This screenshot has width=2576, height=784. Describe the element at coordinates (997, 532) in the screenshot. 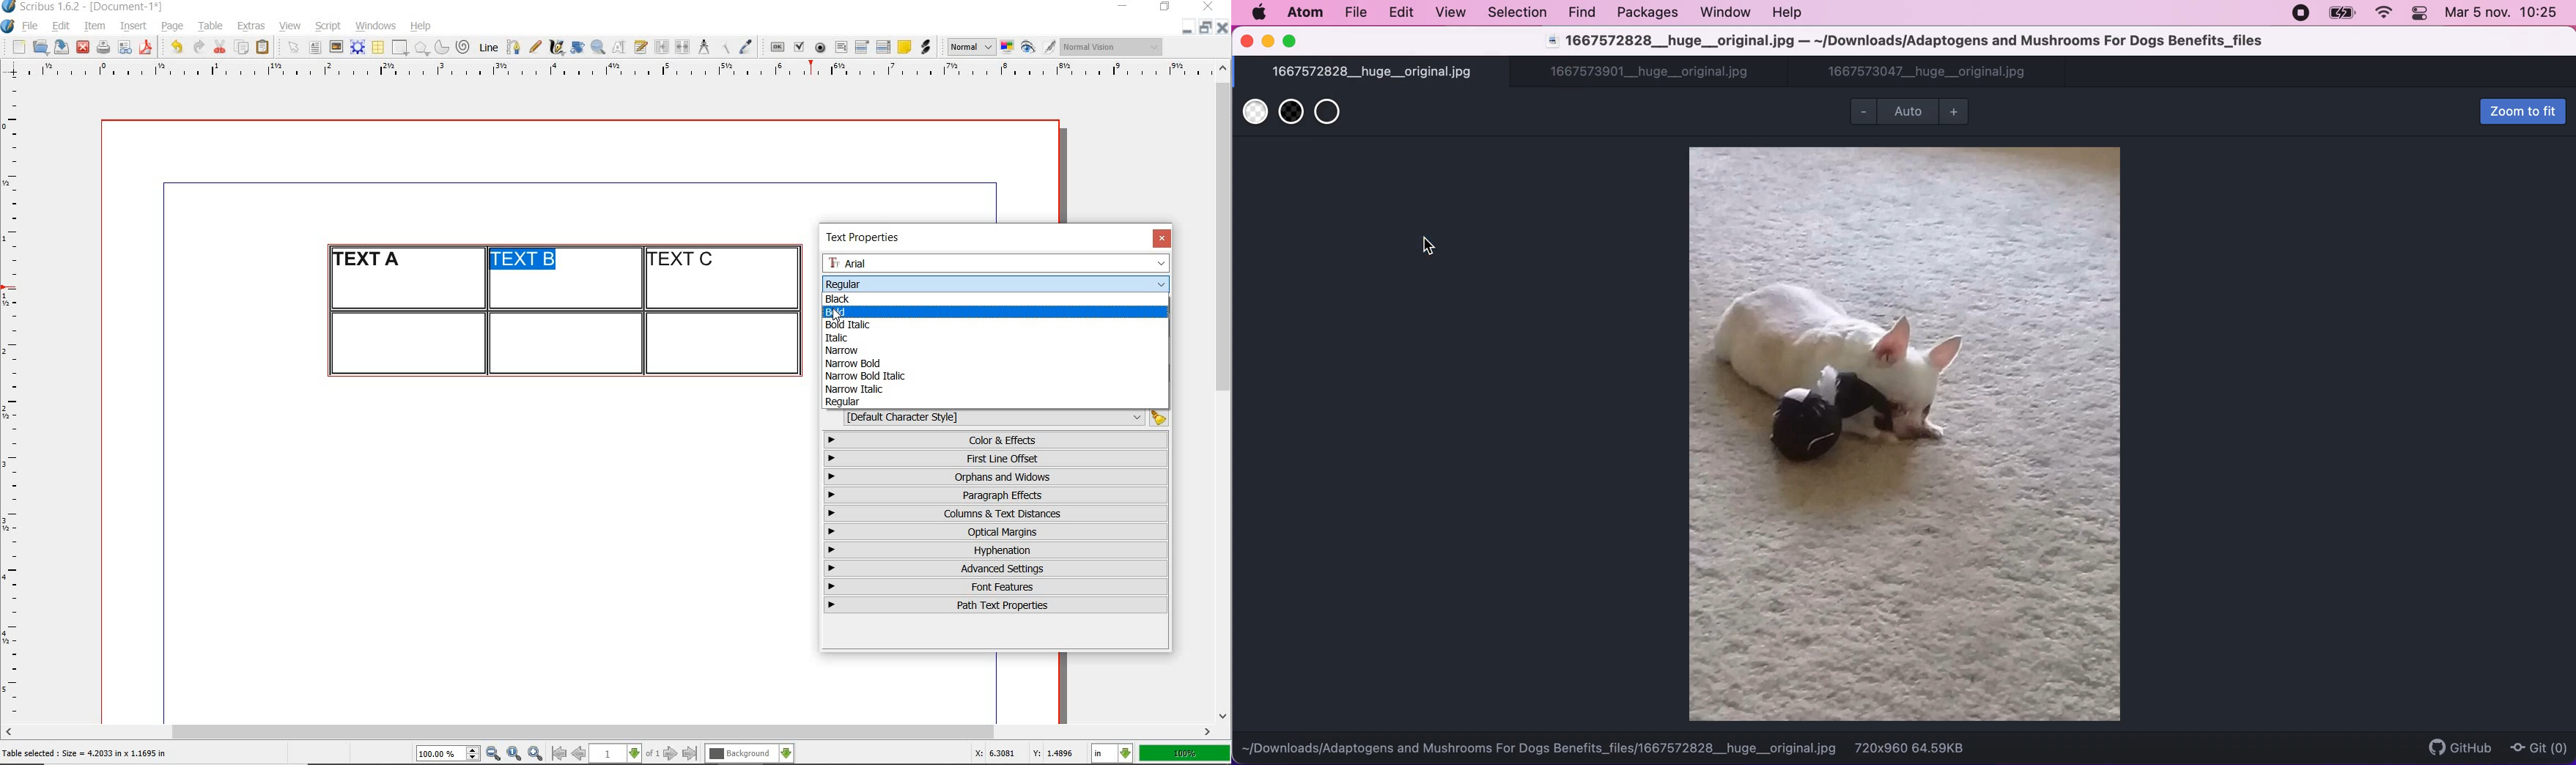

I see `optical margins` at that location.